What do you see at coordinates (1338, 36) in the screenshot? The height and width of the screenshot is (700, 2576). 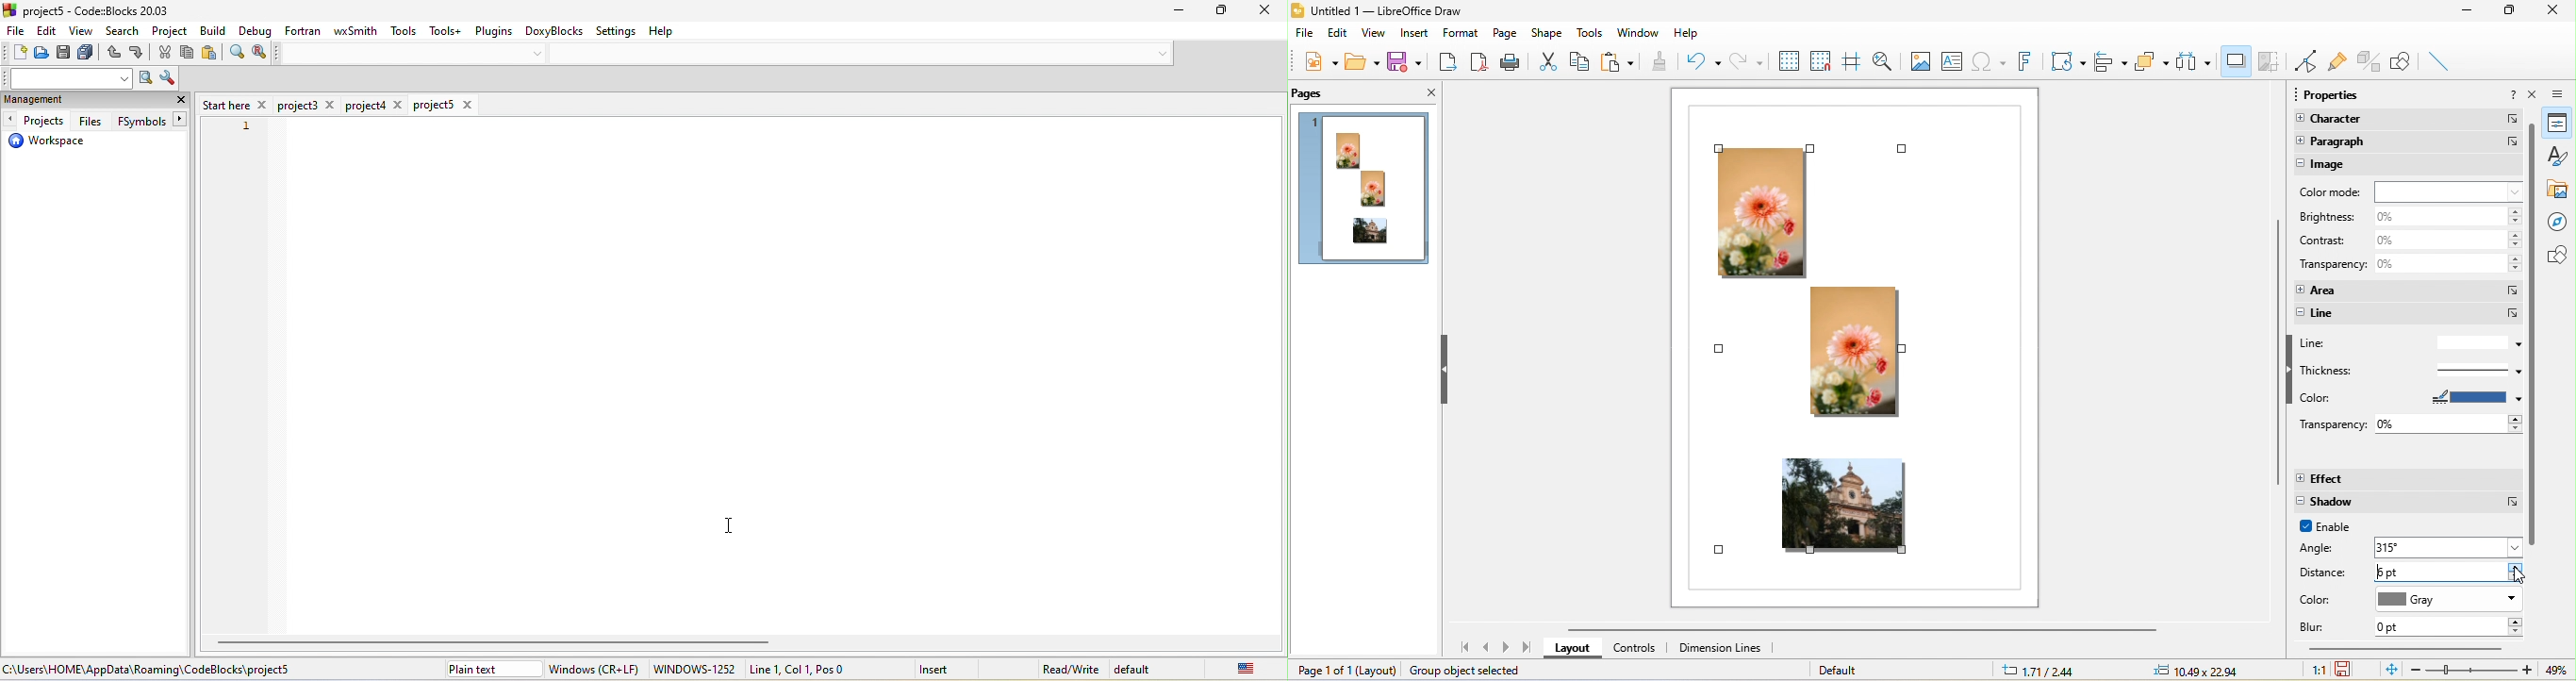 I see `edit` at bounding box center [1338, 36].